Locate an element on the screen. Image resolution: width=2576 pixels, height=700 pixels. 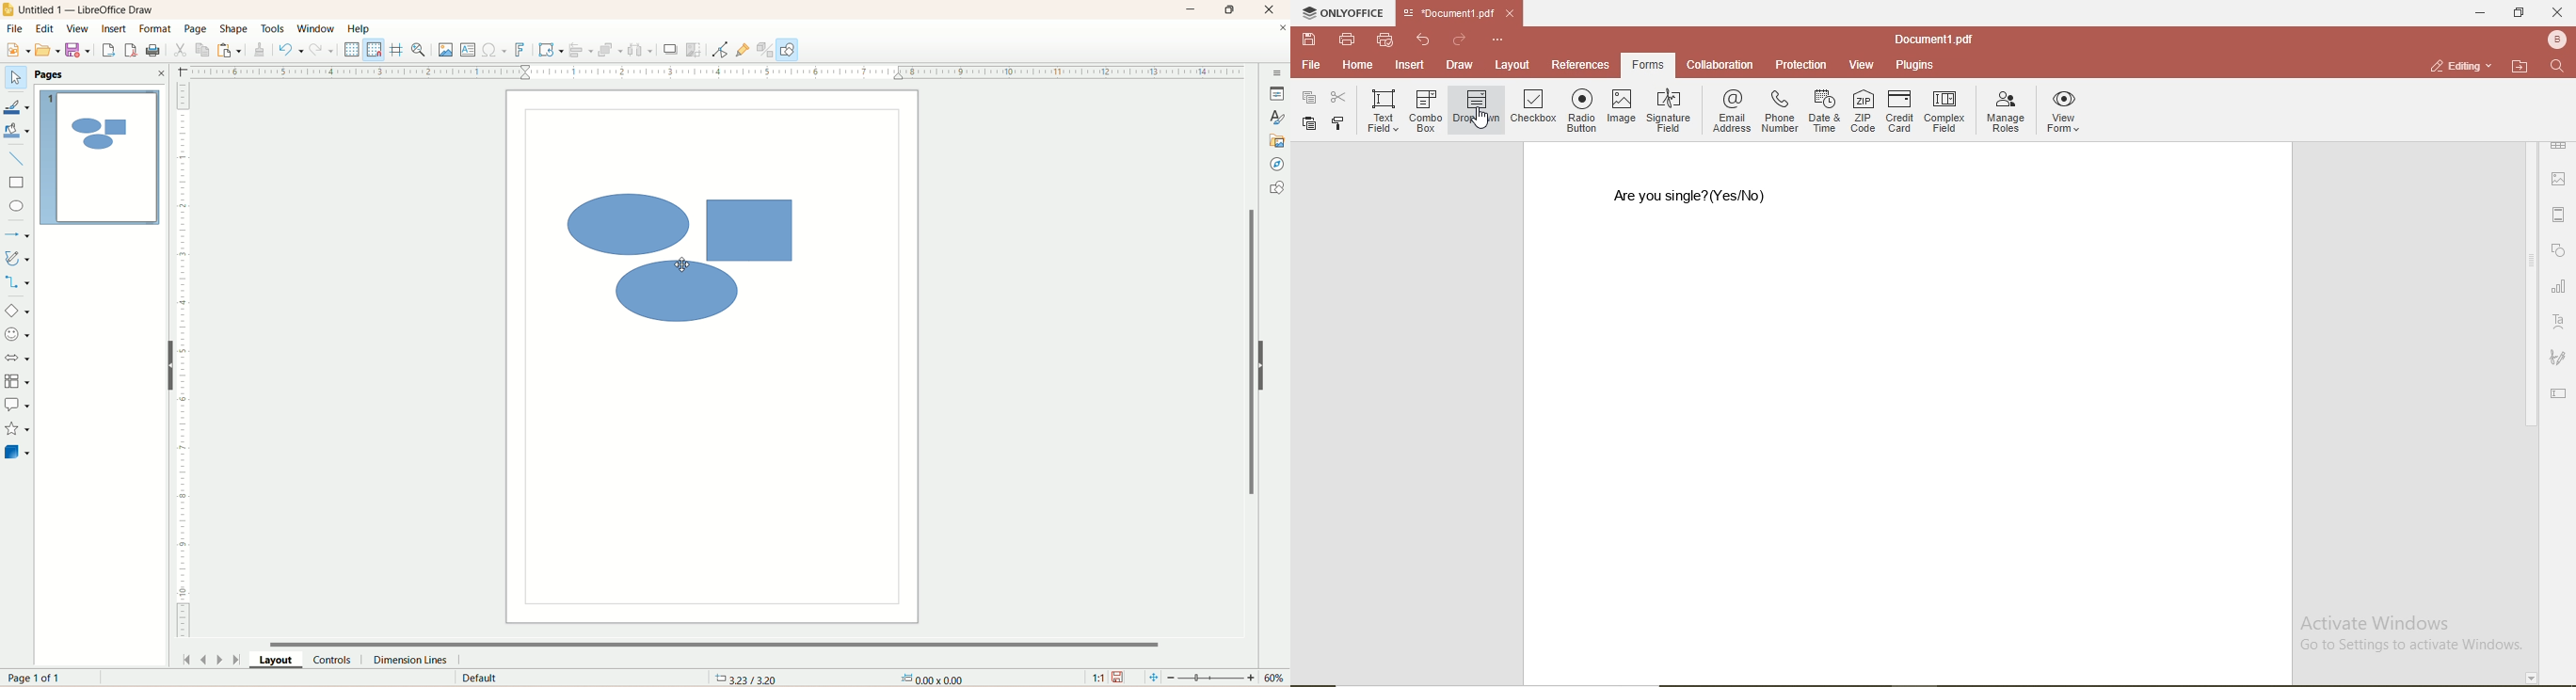
ellipse is located at coordinates (15, 207).